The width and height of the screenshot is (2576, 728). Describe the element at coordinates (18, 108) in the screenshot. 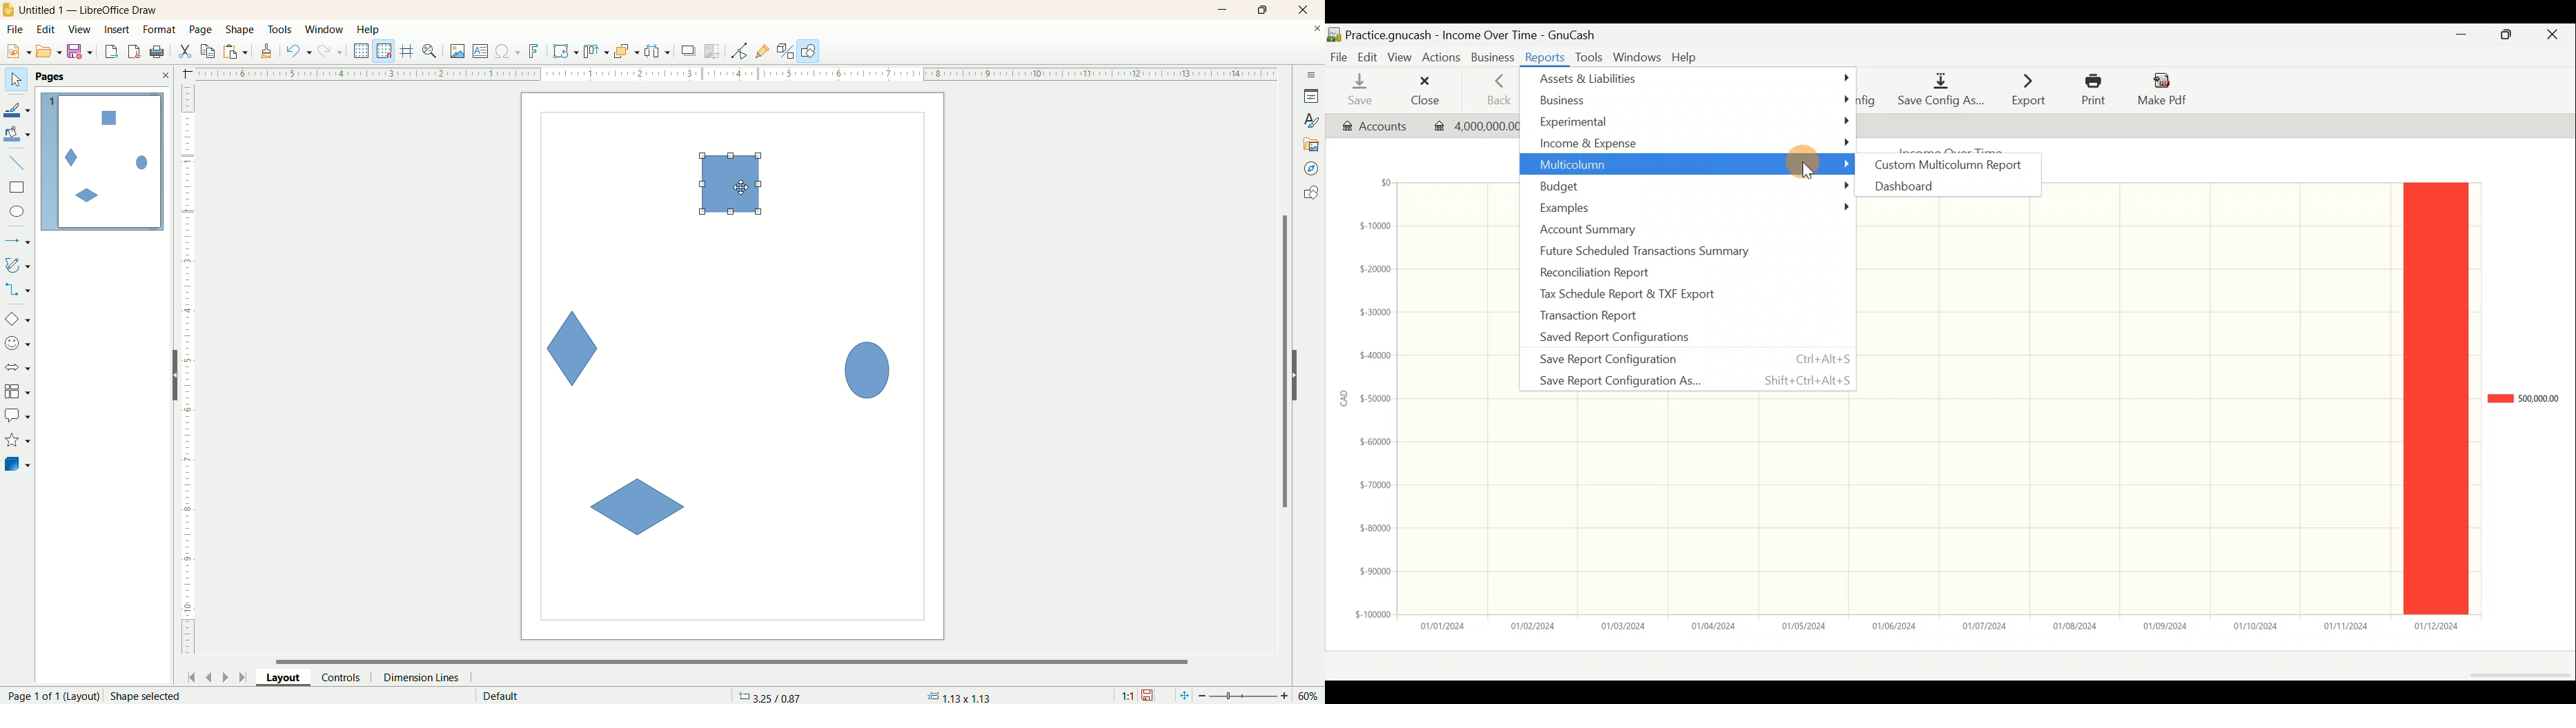

I see `line color` at that location.